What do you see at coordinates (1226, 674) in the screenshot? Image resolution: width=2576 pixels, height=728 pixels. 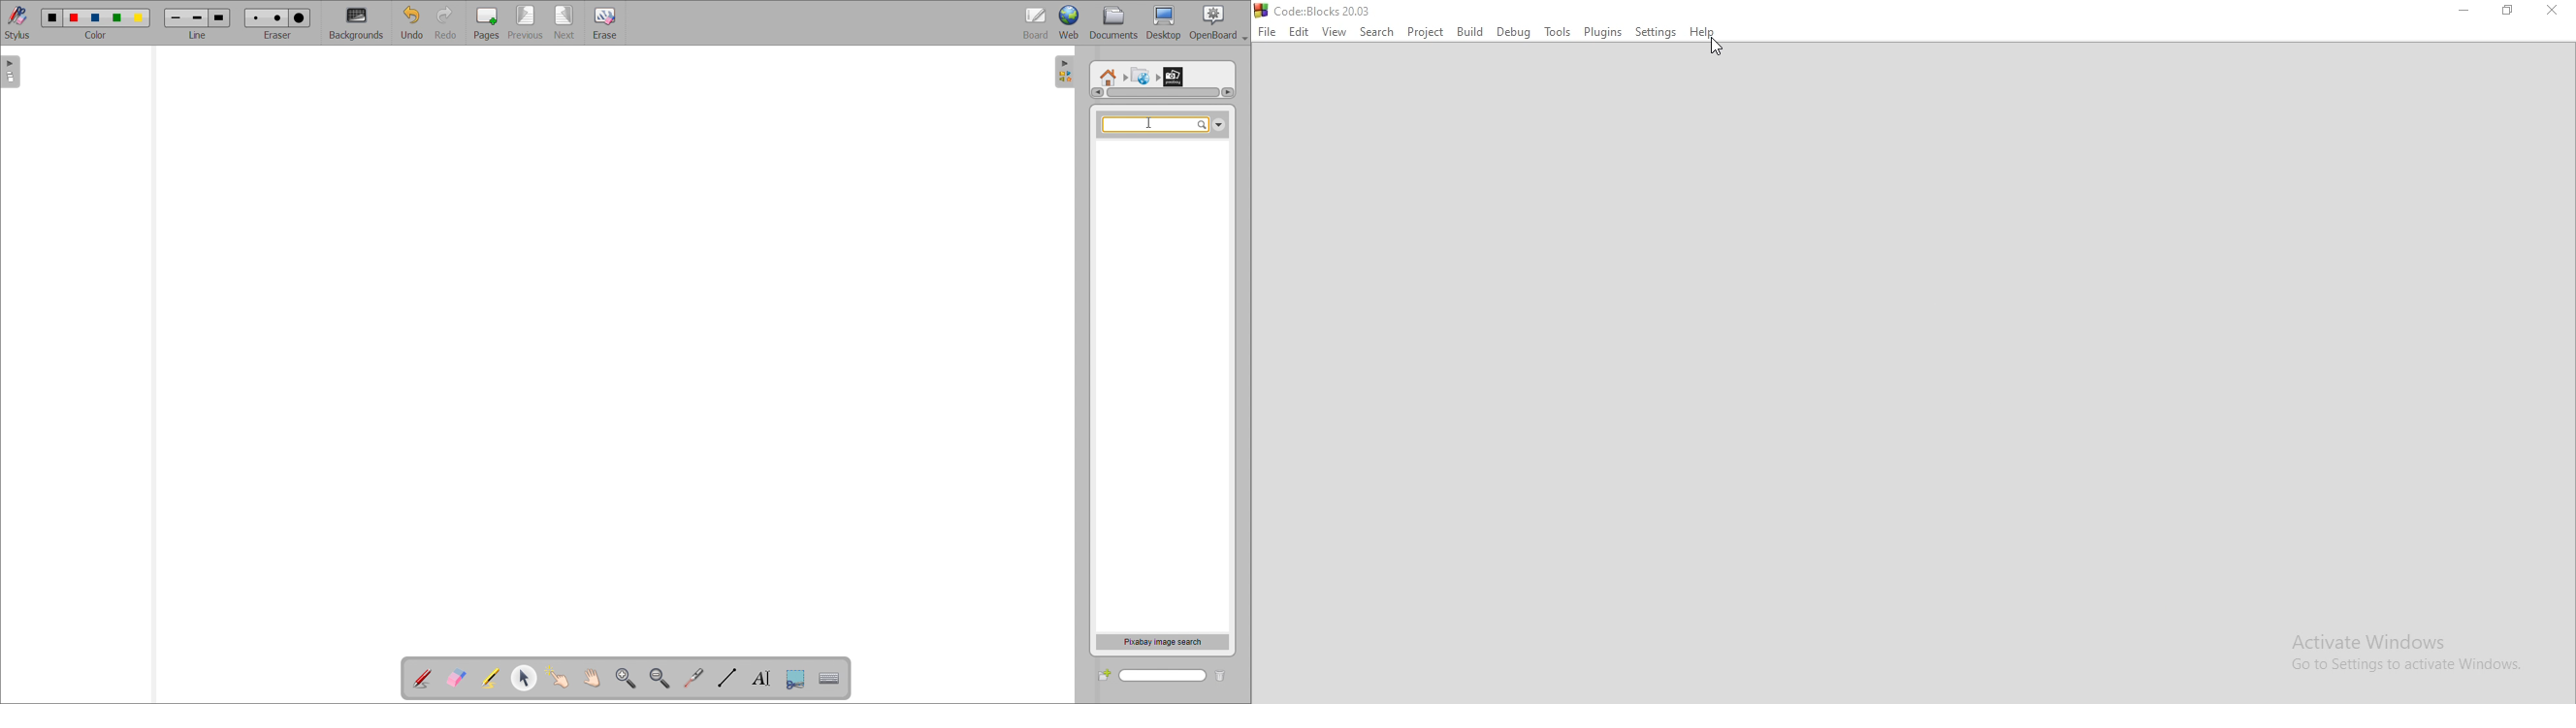 I see `delete` at bounding box center [1226, 674].